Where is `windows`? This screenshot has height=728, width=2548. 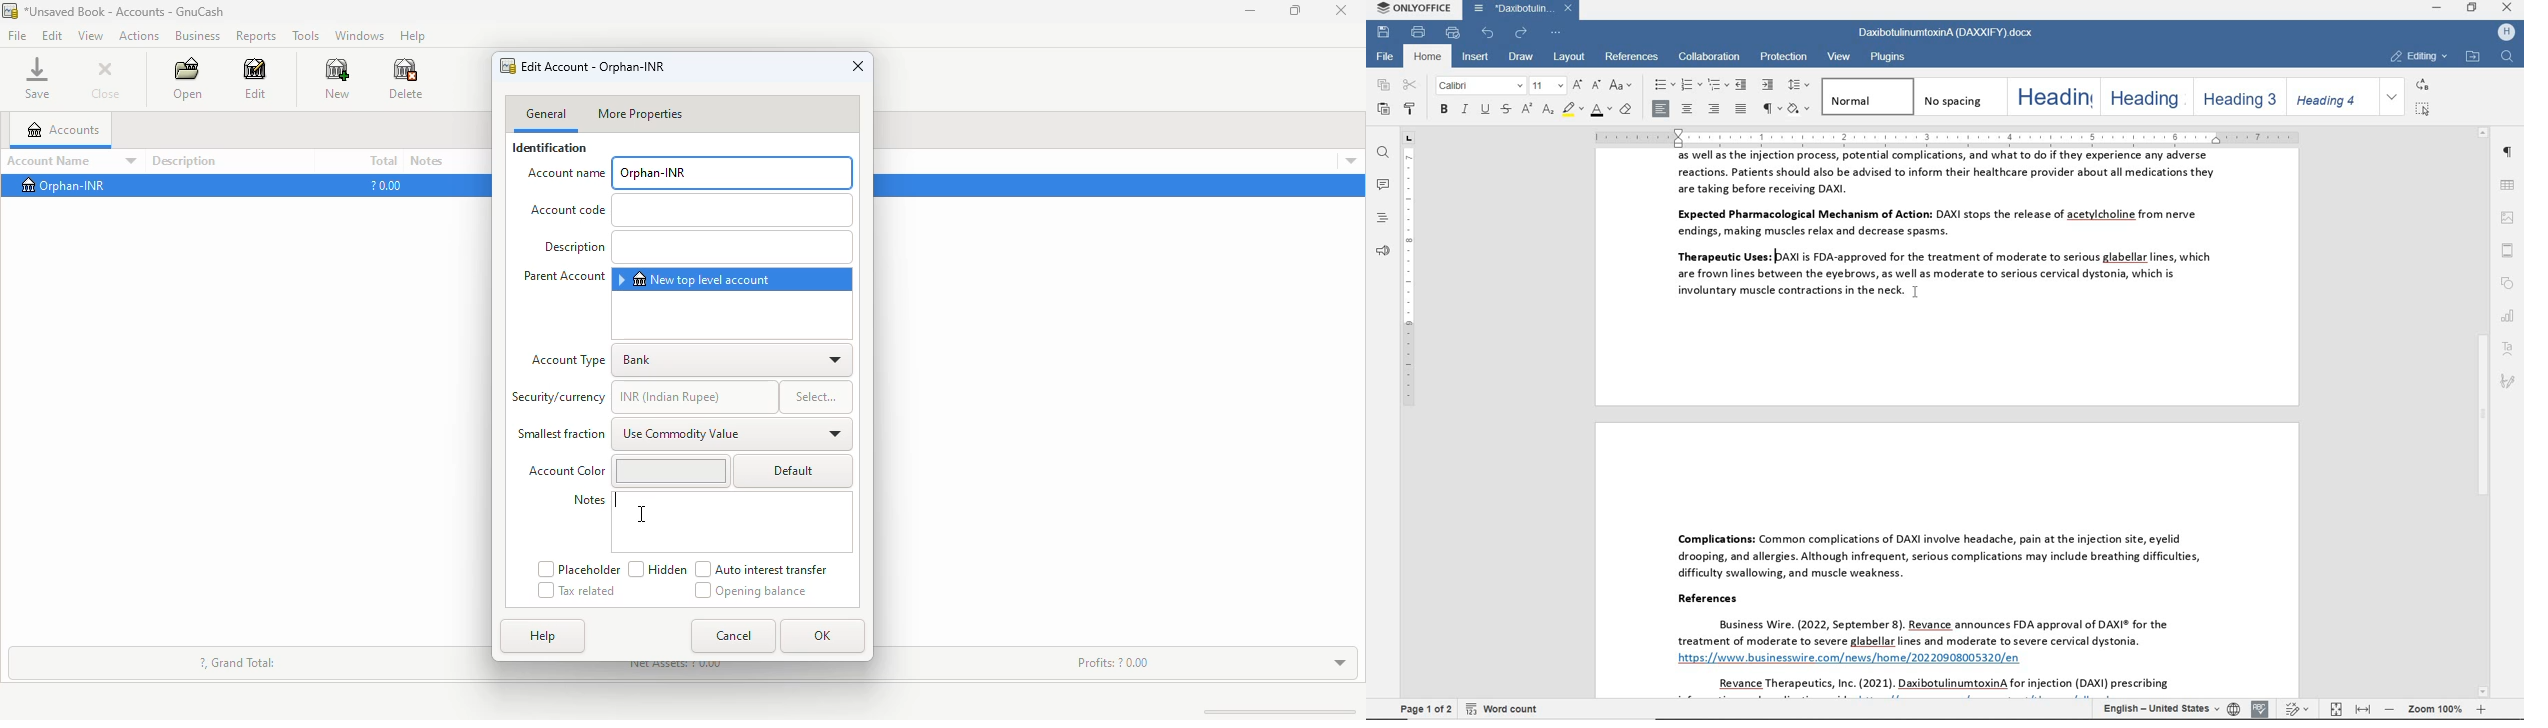 windows is located at coordinates (359, 36).